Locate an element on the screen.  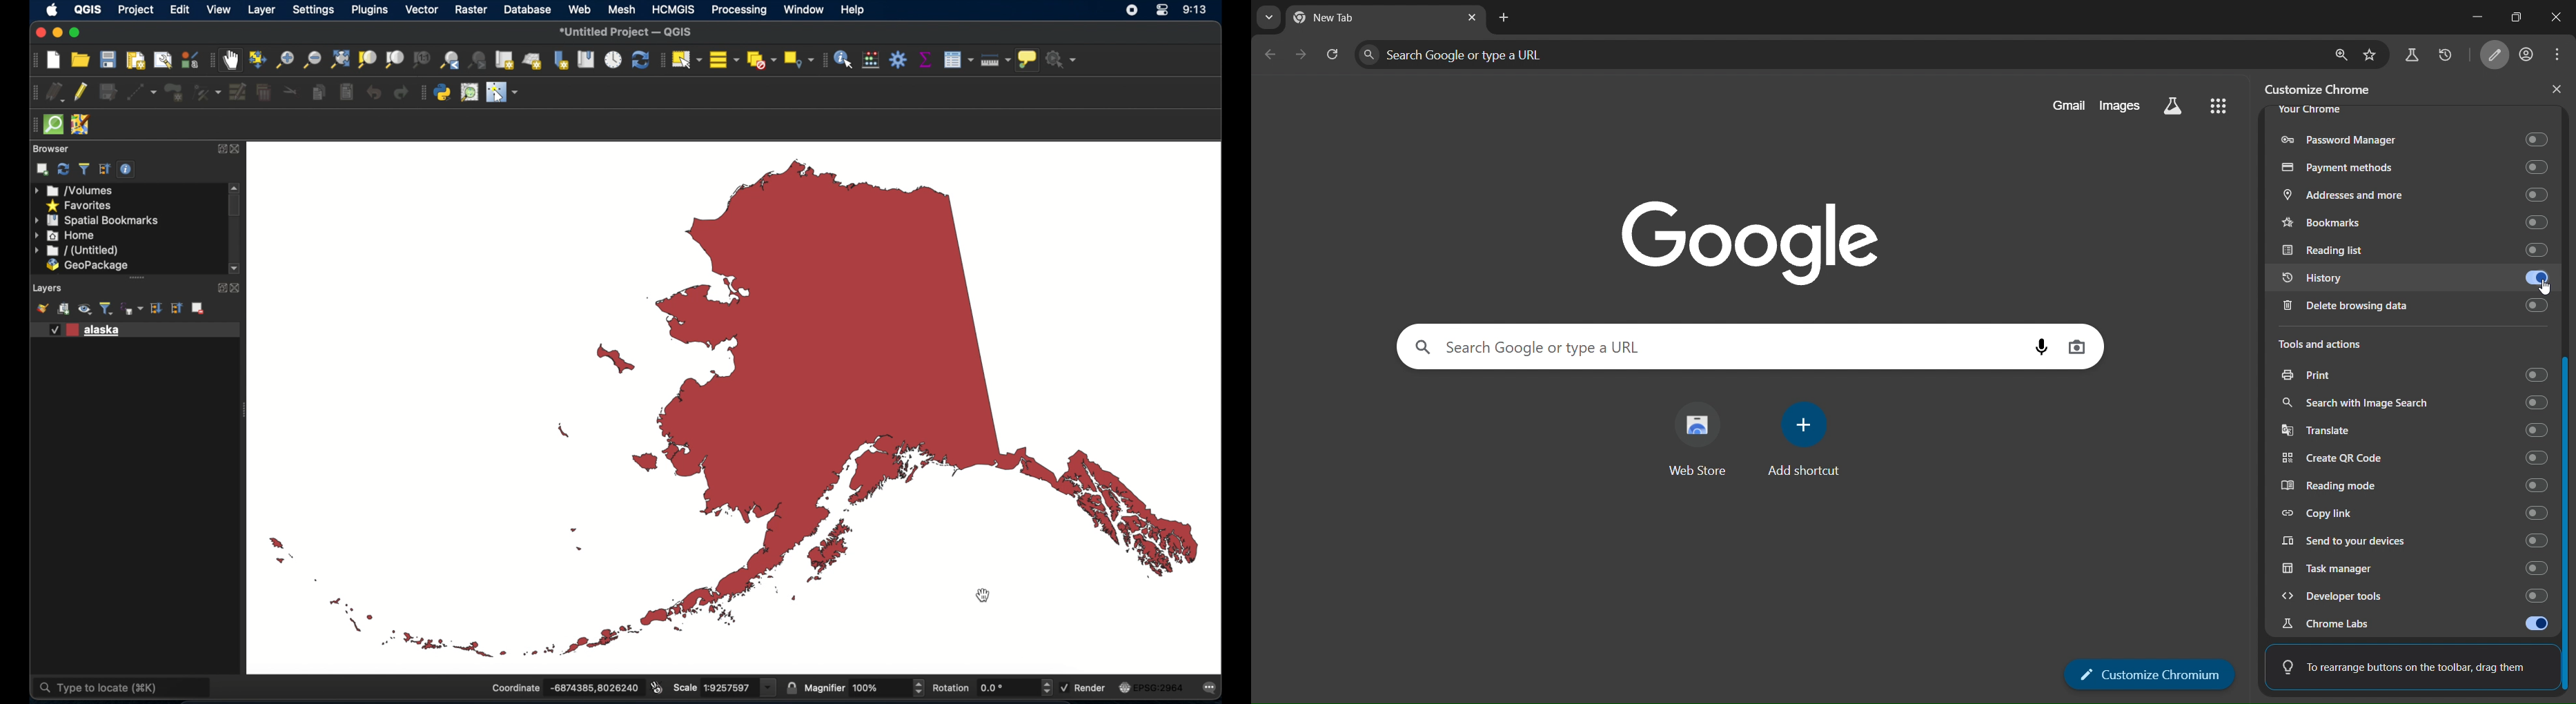
rotation is located at coordinates (993, 688).